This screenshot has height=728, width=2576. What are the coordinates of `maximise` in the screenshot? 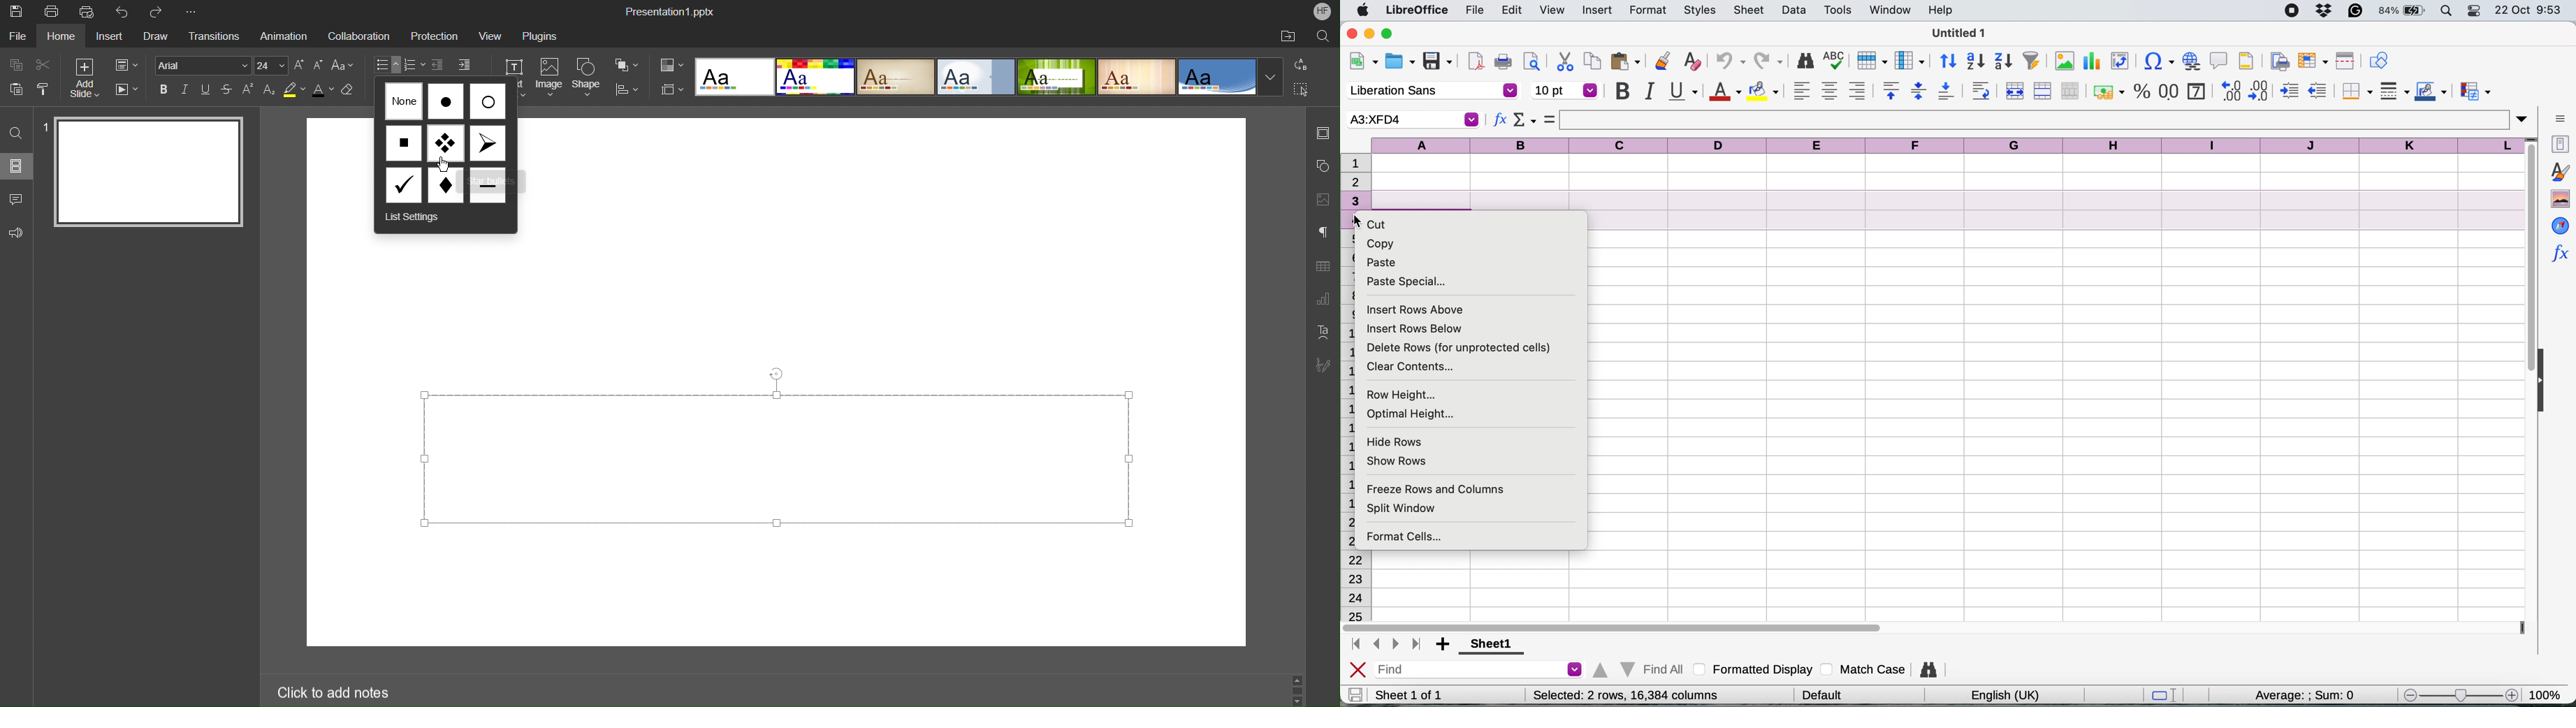 It's located at (1391, 34).